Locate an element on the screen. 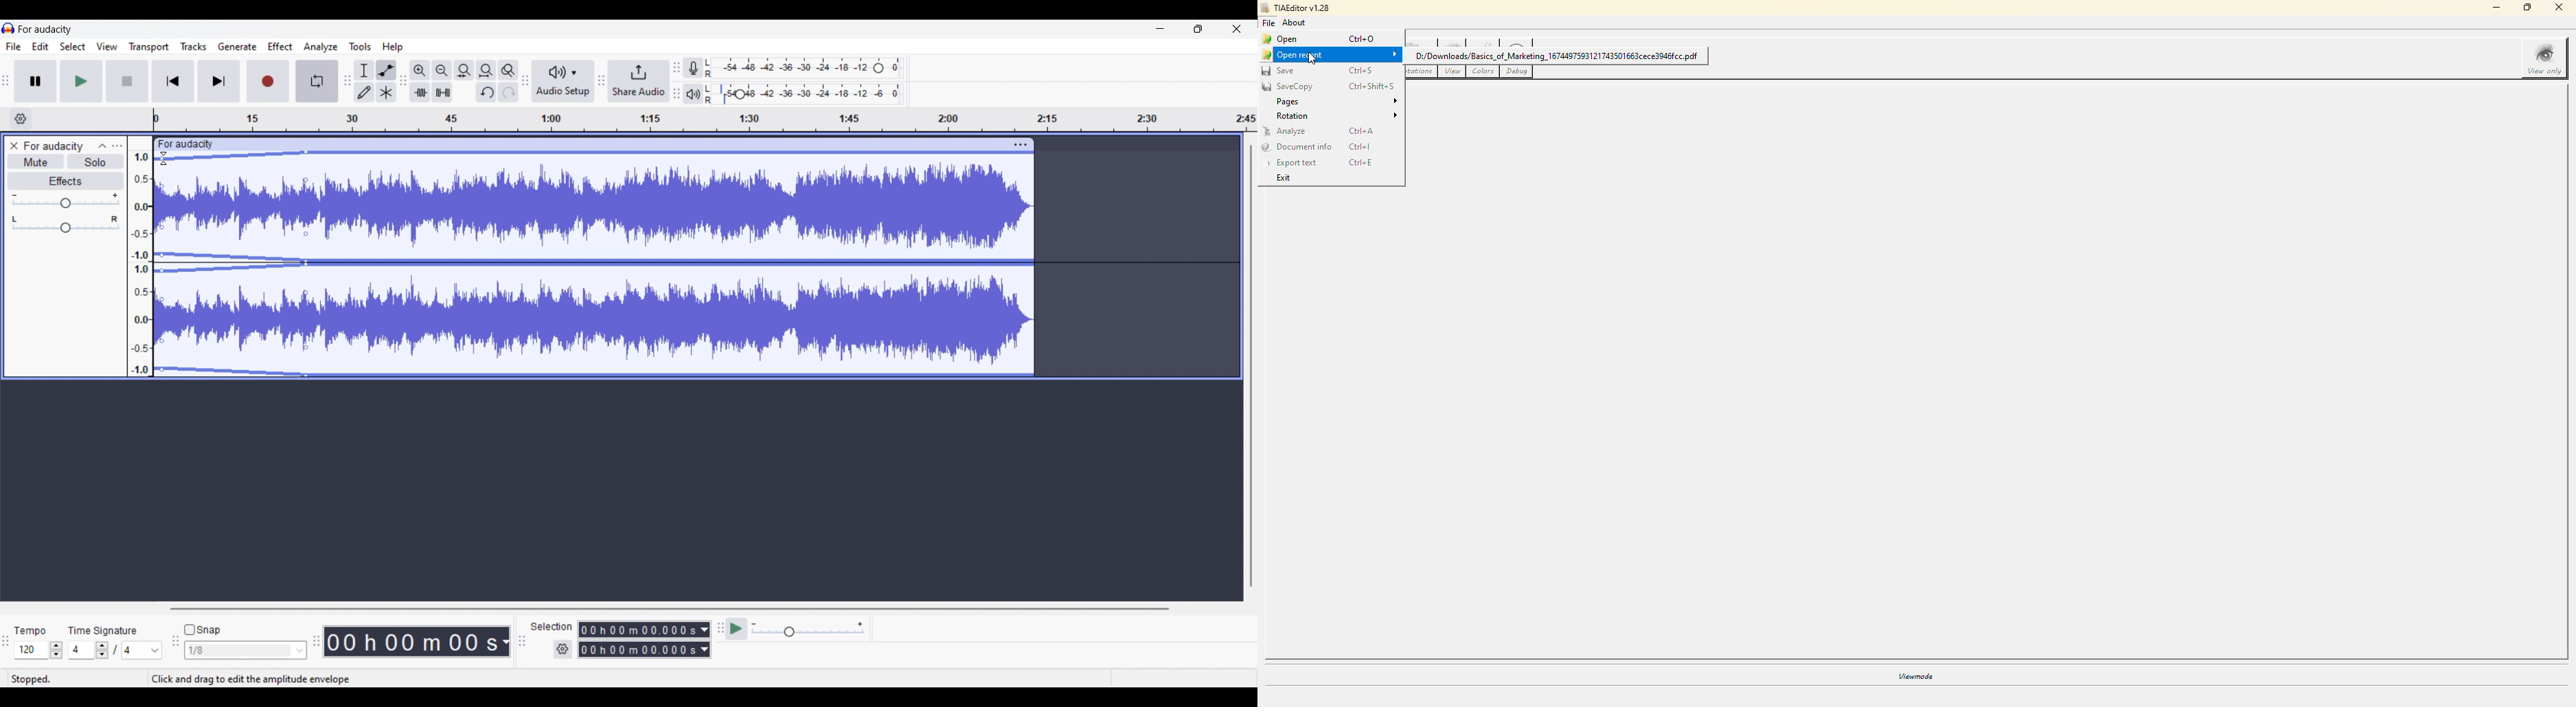 The height and width of the screenshot is (728, 2576). Selection duration is located at coordinates (638, 639).